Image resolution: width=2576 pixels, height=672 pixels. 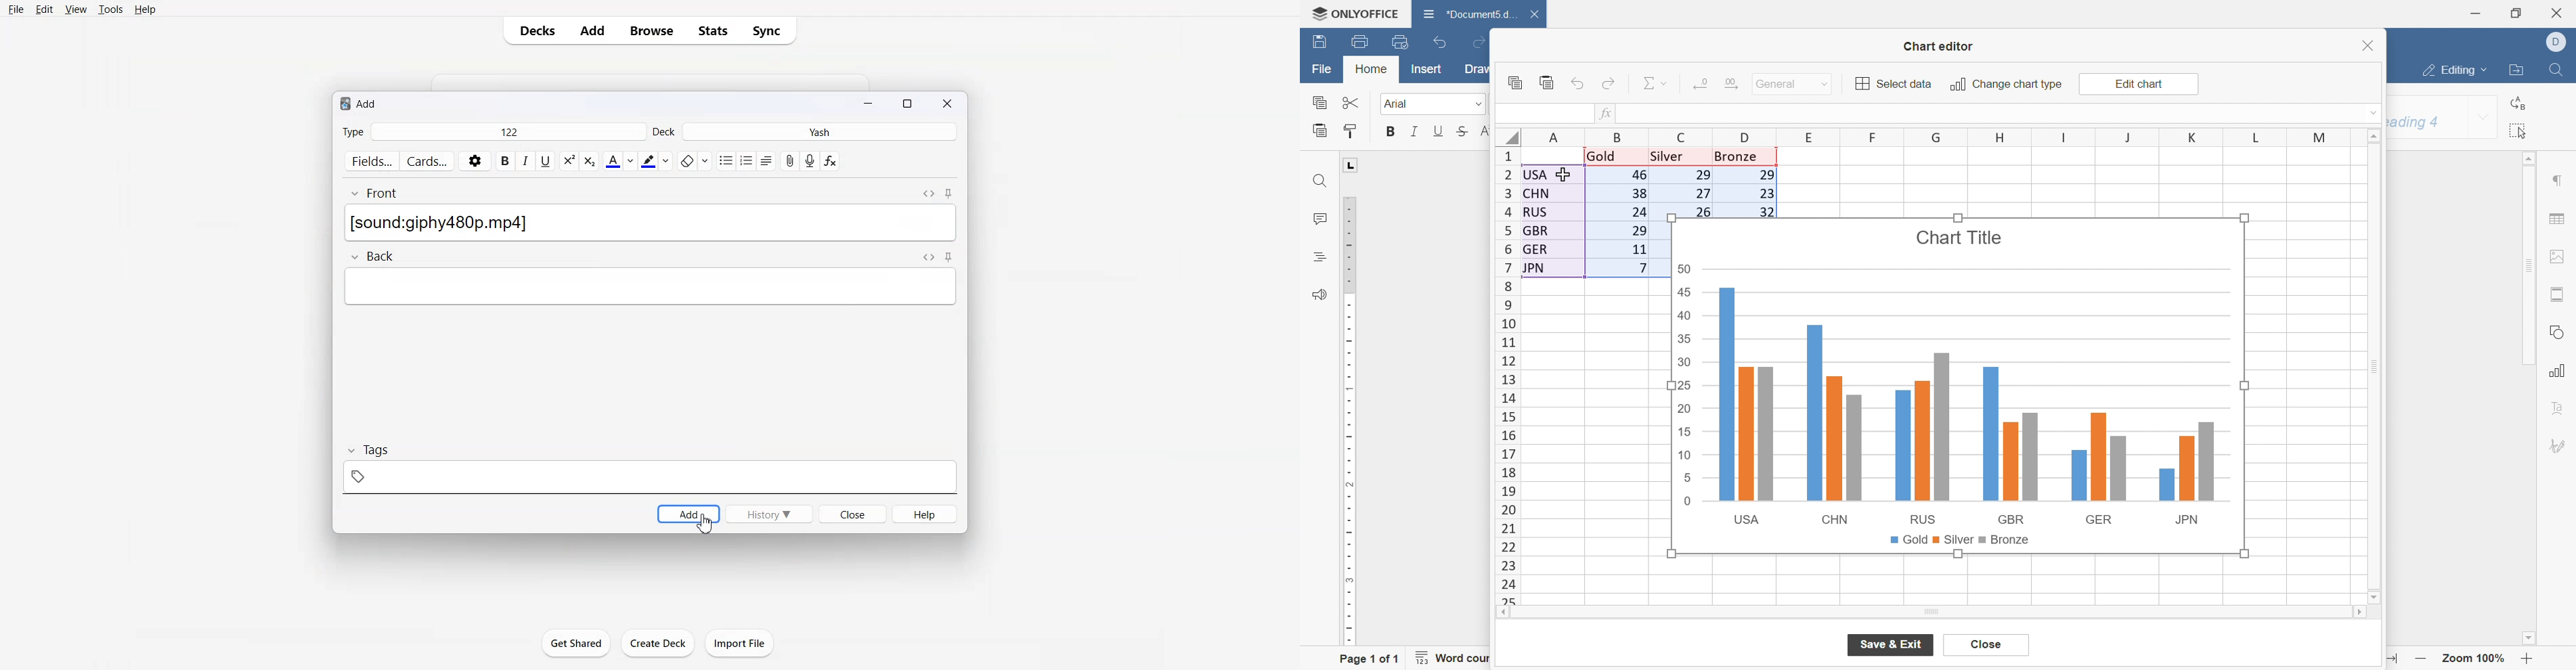 I want to click on header & footer settings, so click(x=2559, y=295).